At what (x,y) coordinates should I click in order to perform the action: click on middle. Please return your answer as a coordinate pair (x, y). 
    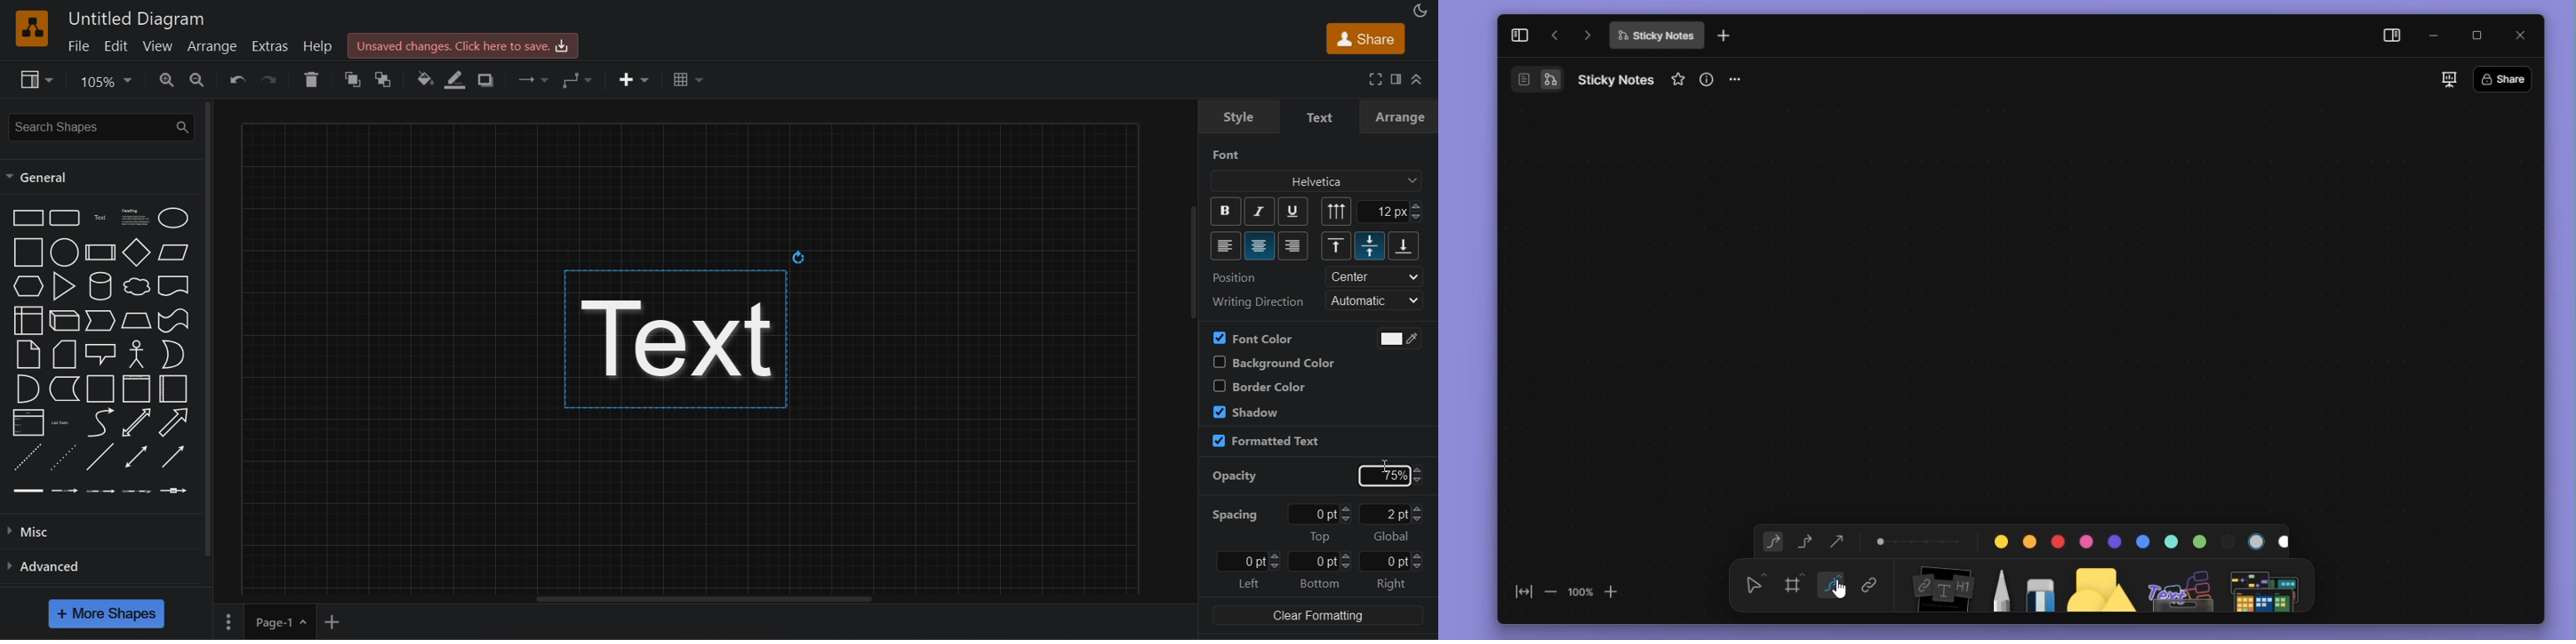
    Looking at the image, I should click on (1370, 246).